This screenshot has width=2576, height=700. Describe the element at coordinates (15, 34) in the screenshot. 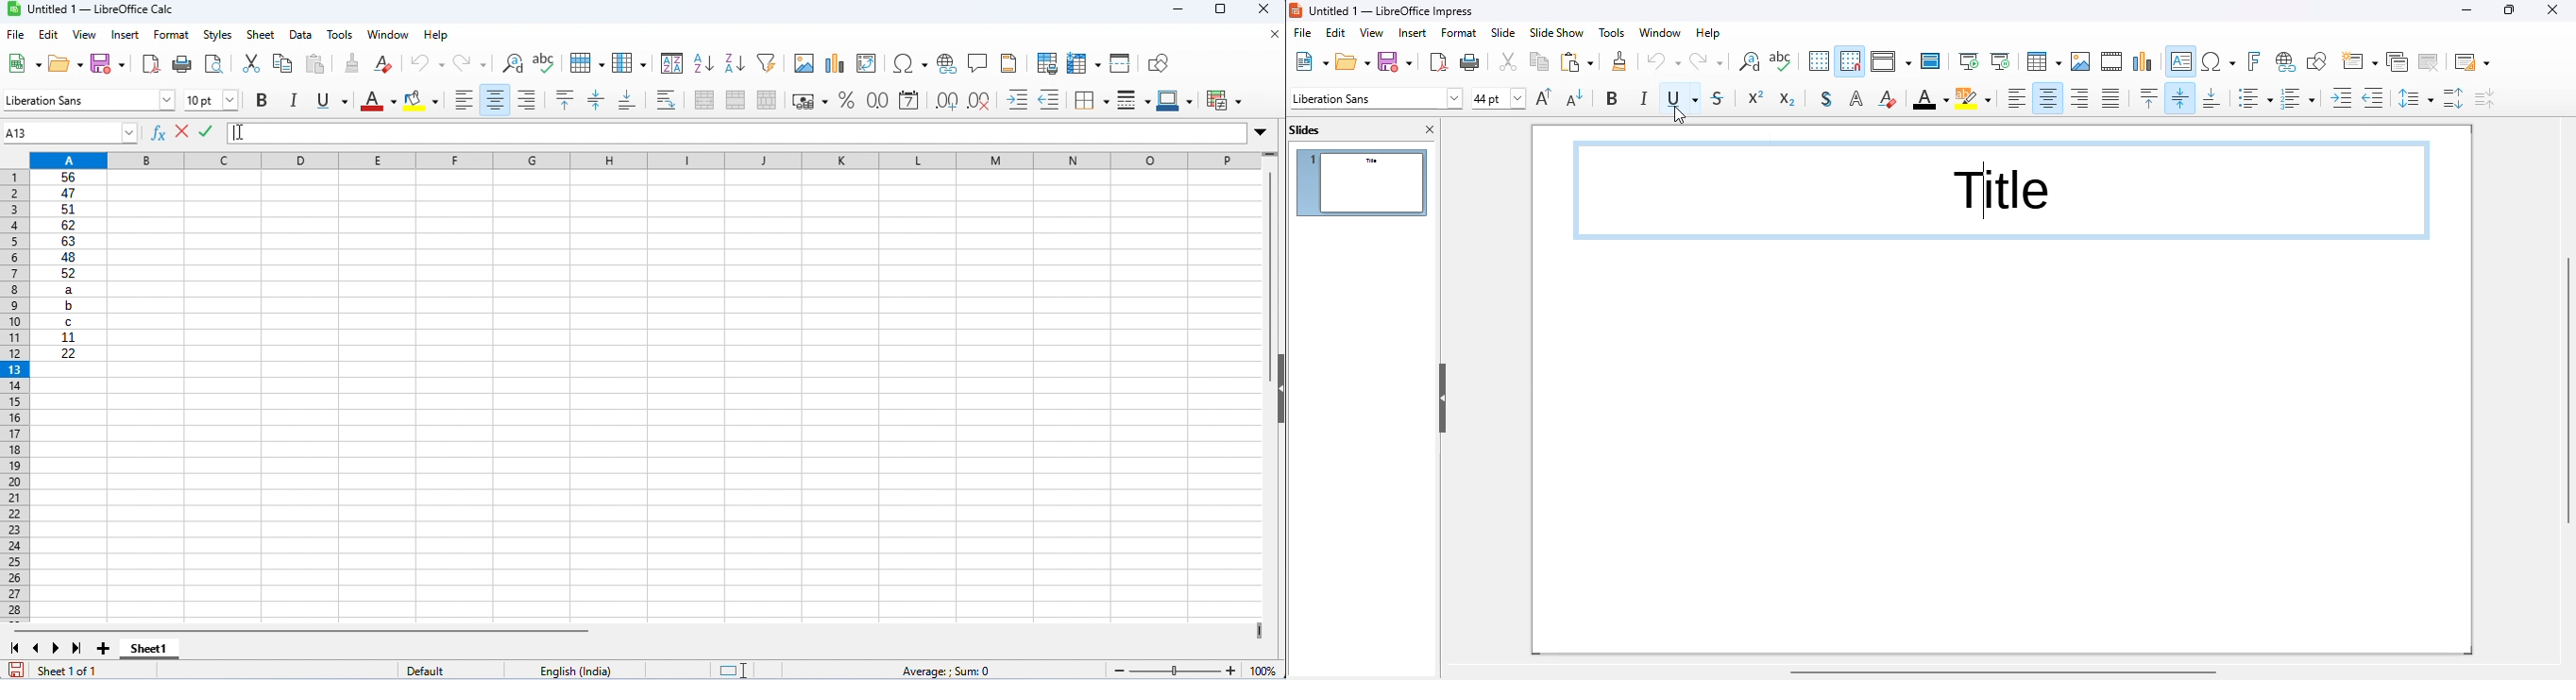

I see `file` at that location.